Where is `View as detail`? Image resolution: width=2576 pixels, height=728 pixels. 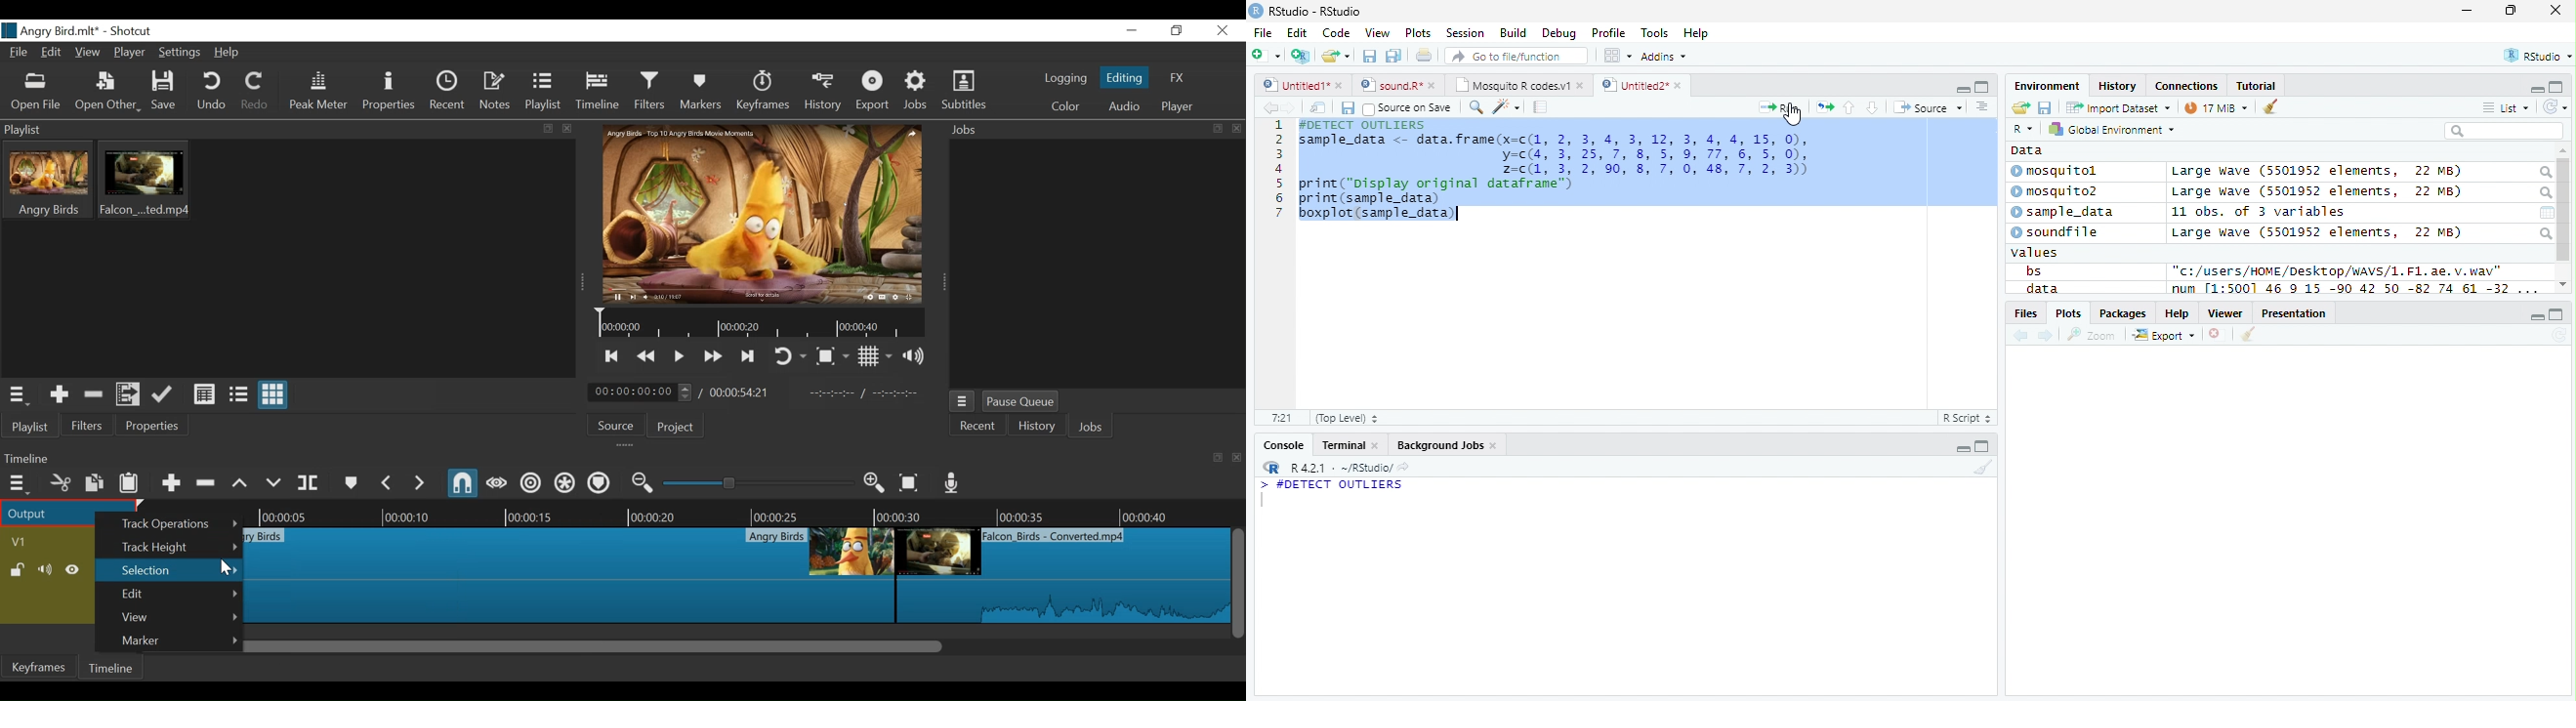
View as detail is located at coordinates (204, 394).